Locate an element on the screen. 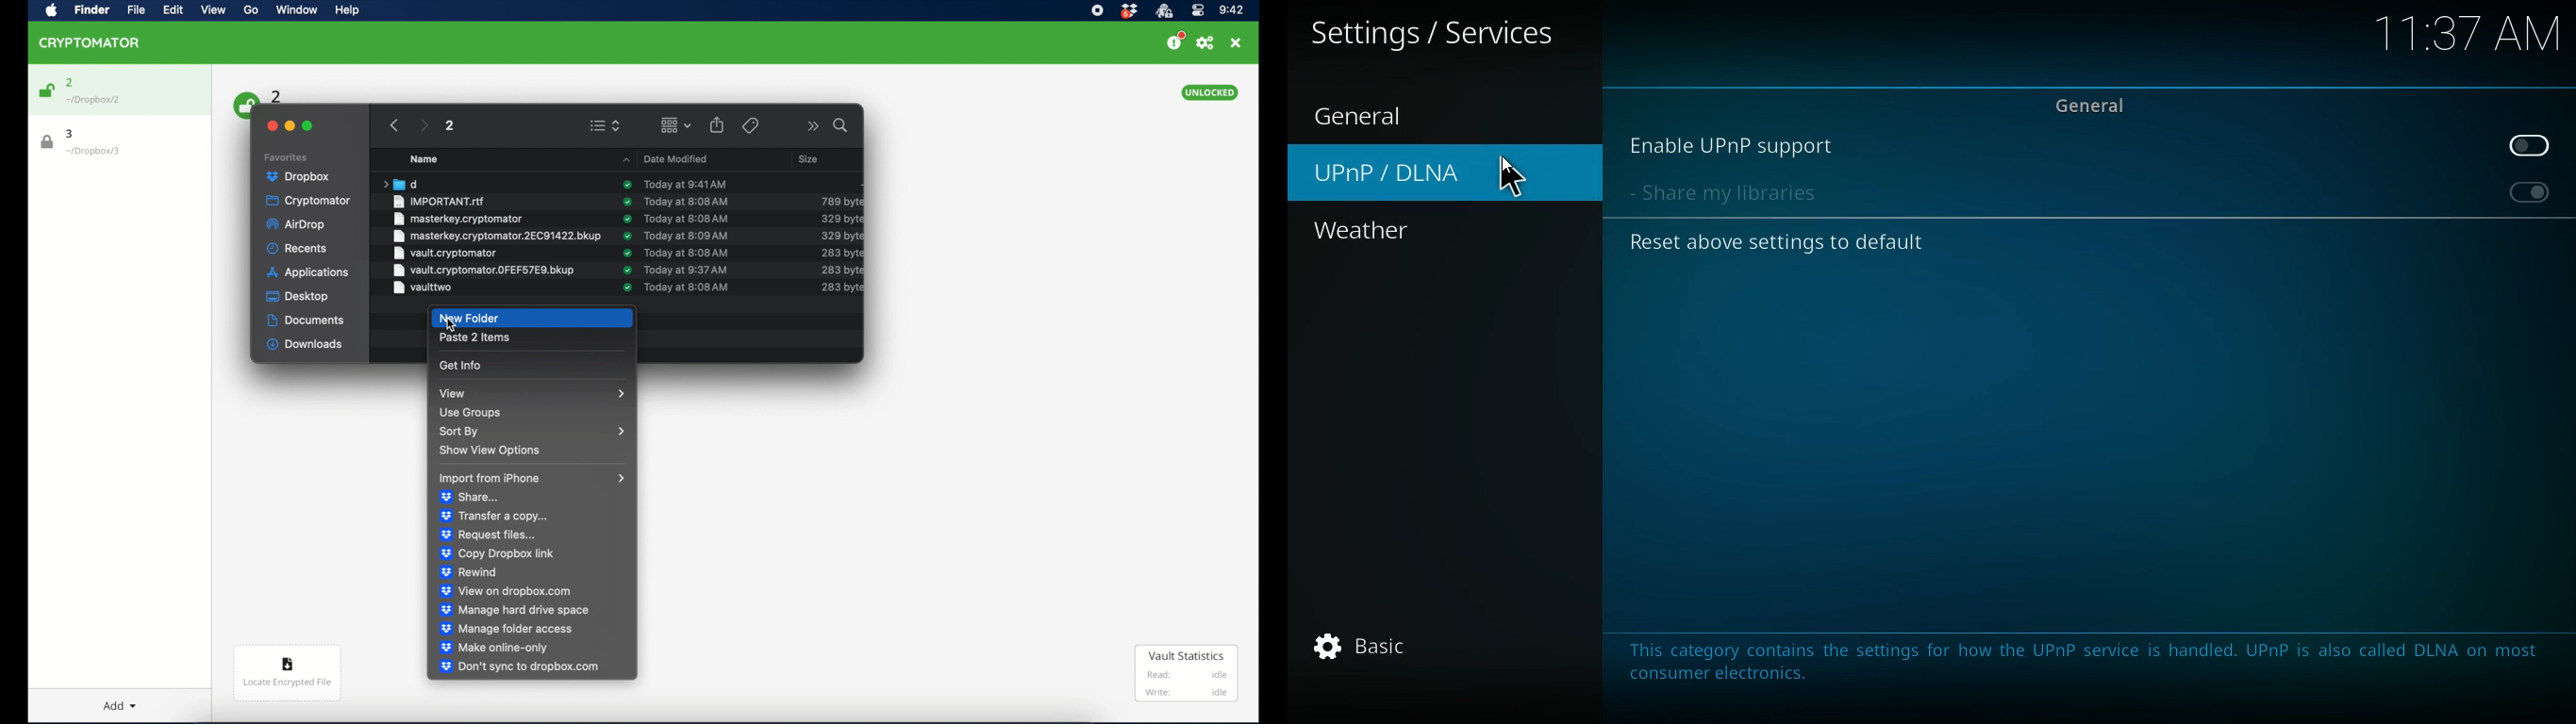 Image resolution: width=2576 pixels, height=728 pixels. basic is located at coordinates (1398, 650).